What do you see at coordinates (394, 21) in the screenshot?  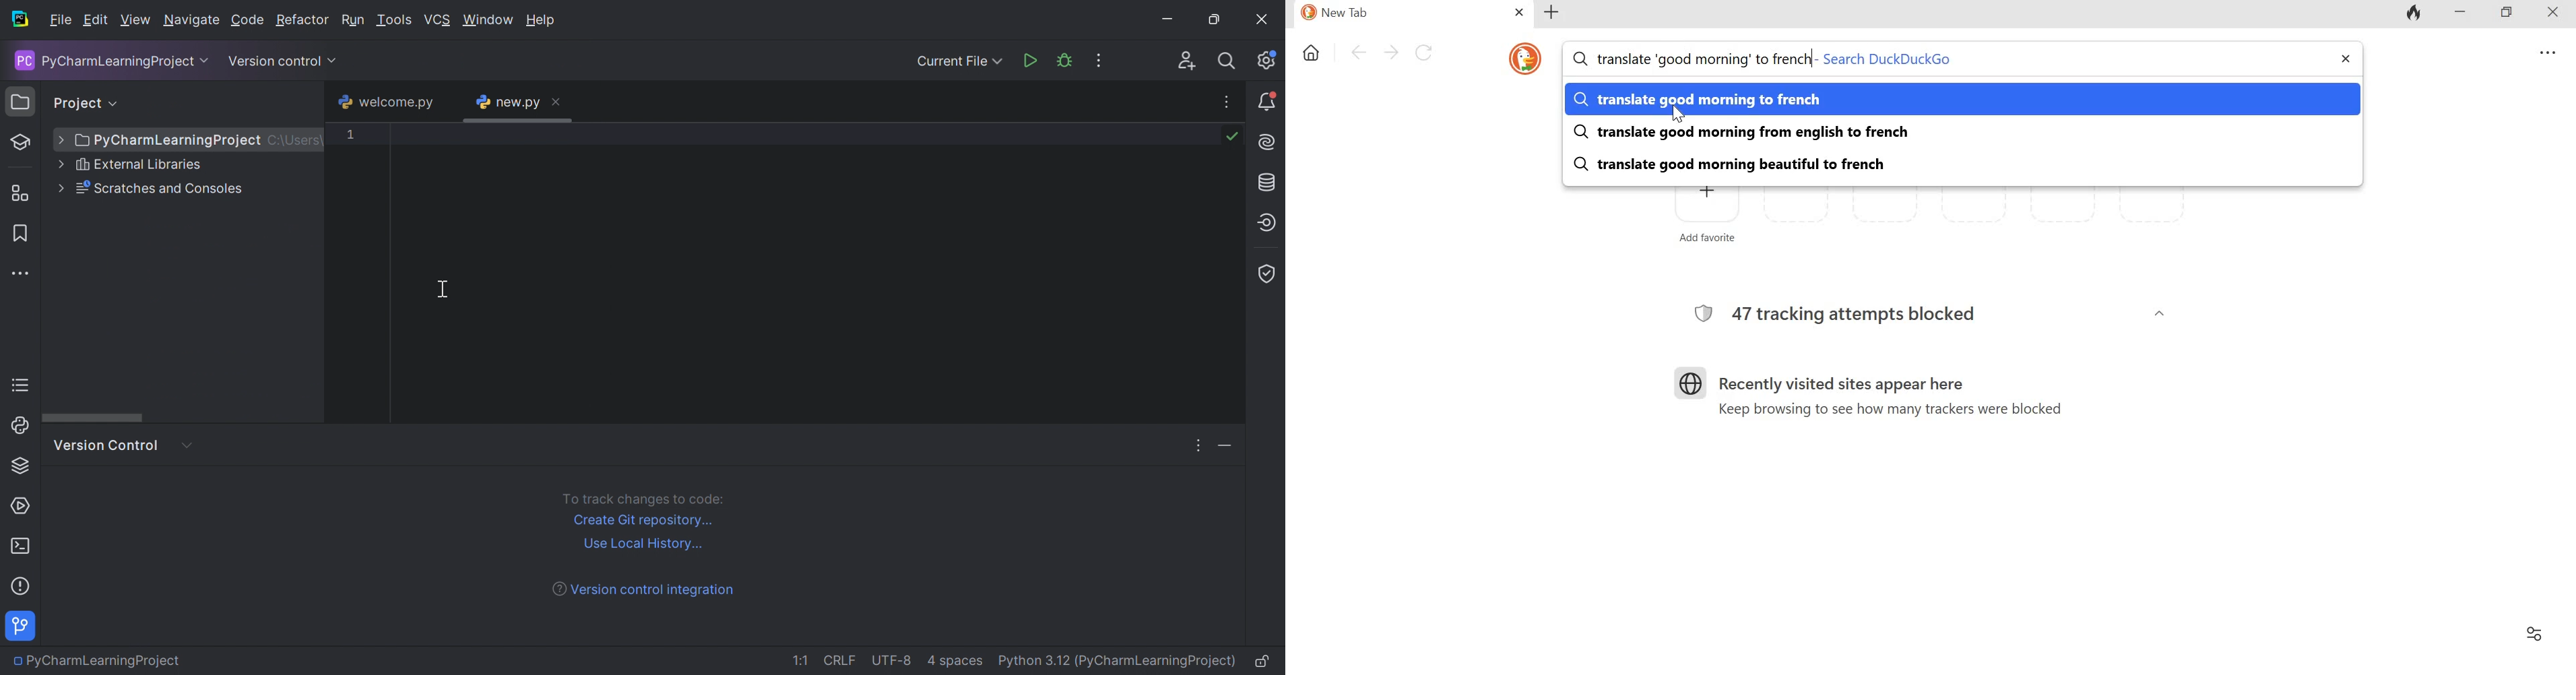 I see `Tools` at bounding box center [394, 21].